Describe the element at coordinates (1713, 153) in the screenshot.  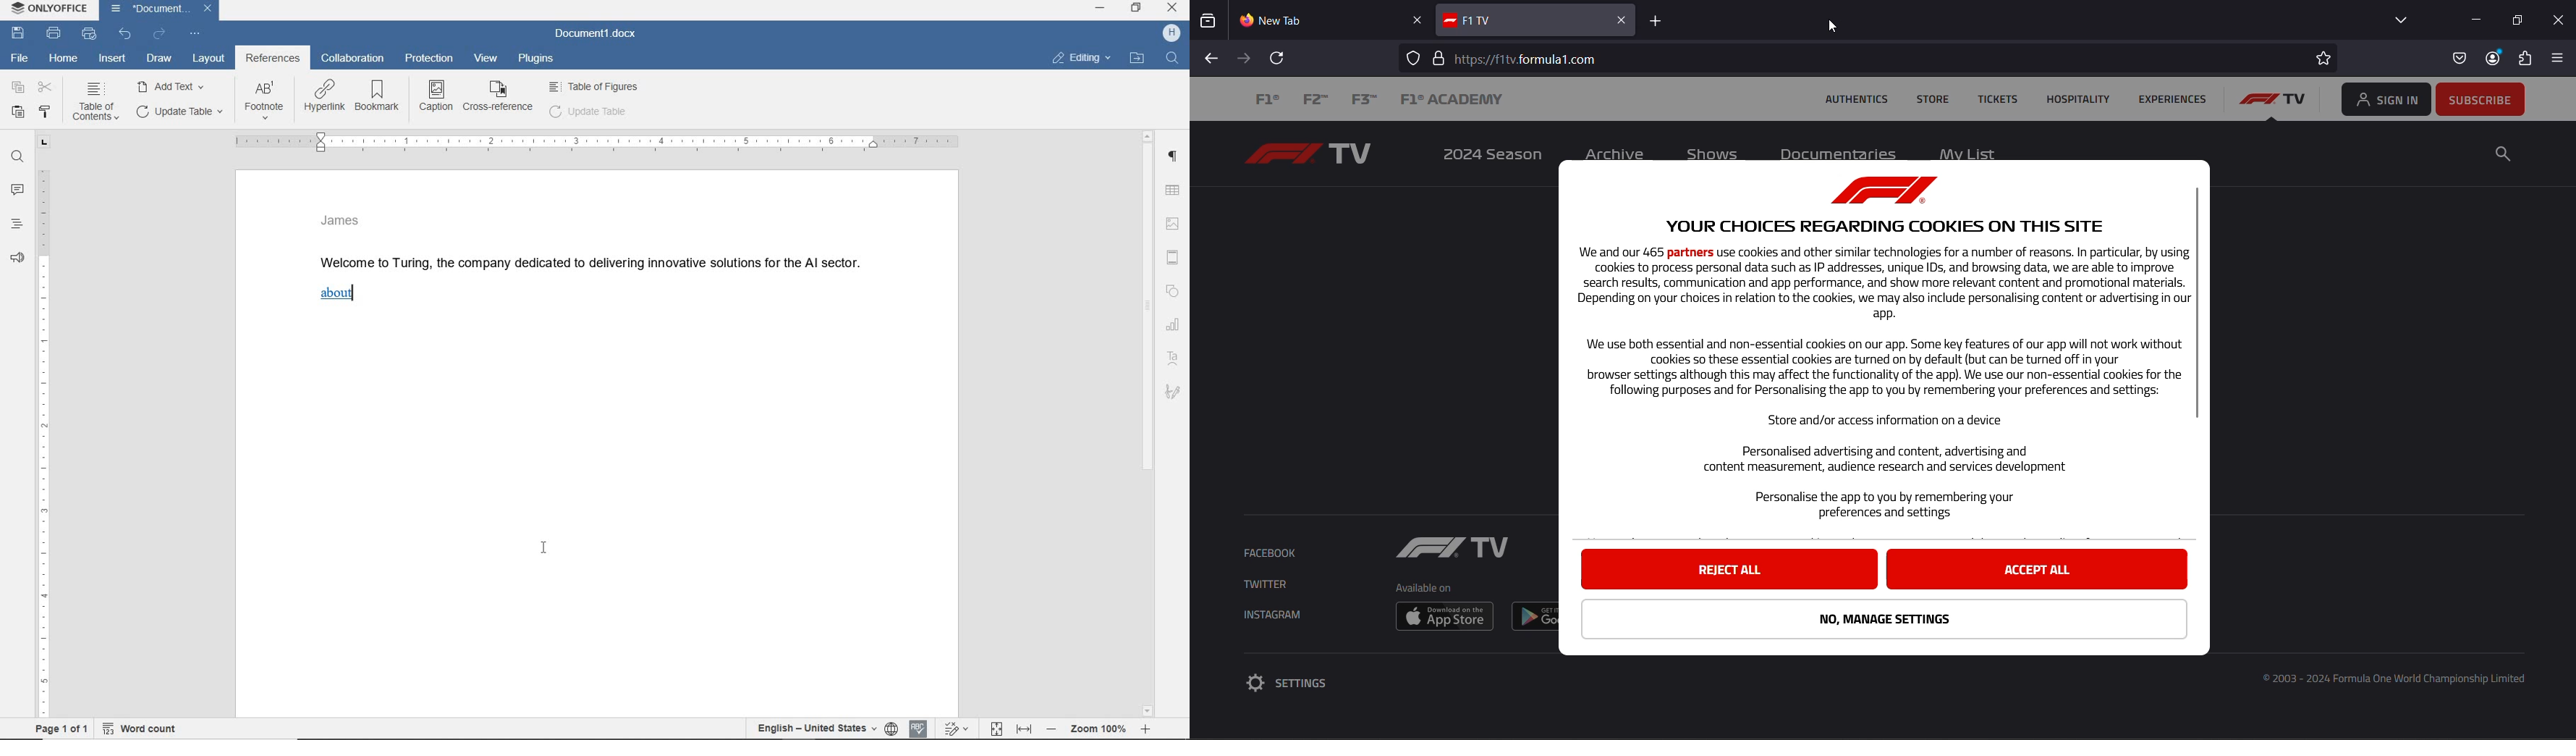
I see `shows` at that location.